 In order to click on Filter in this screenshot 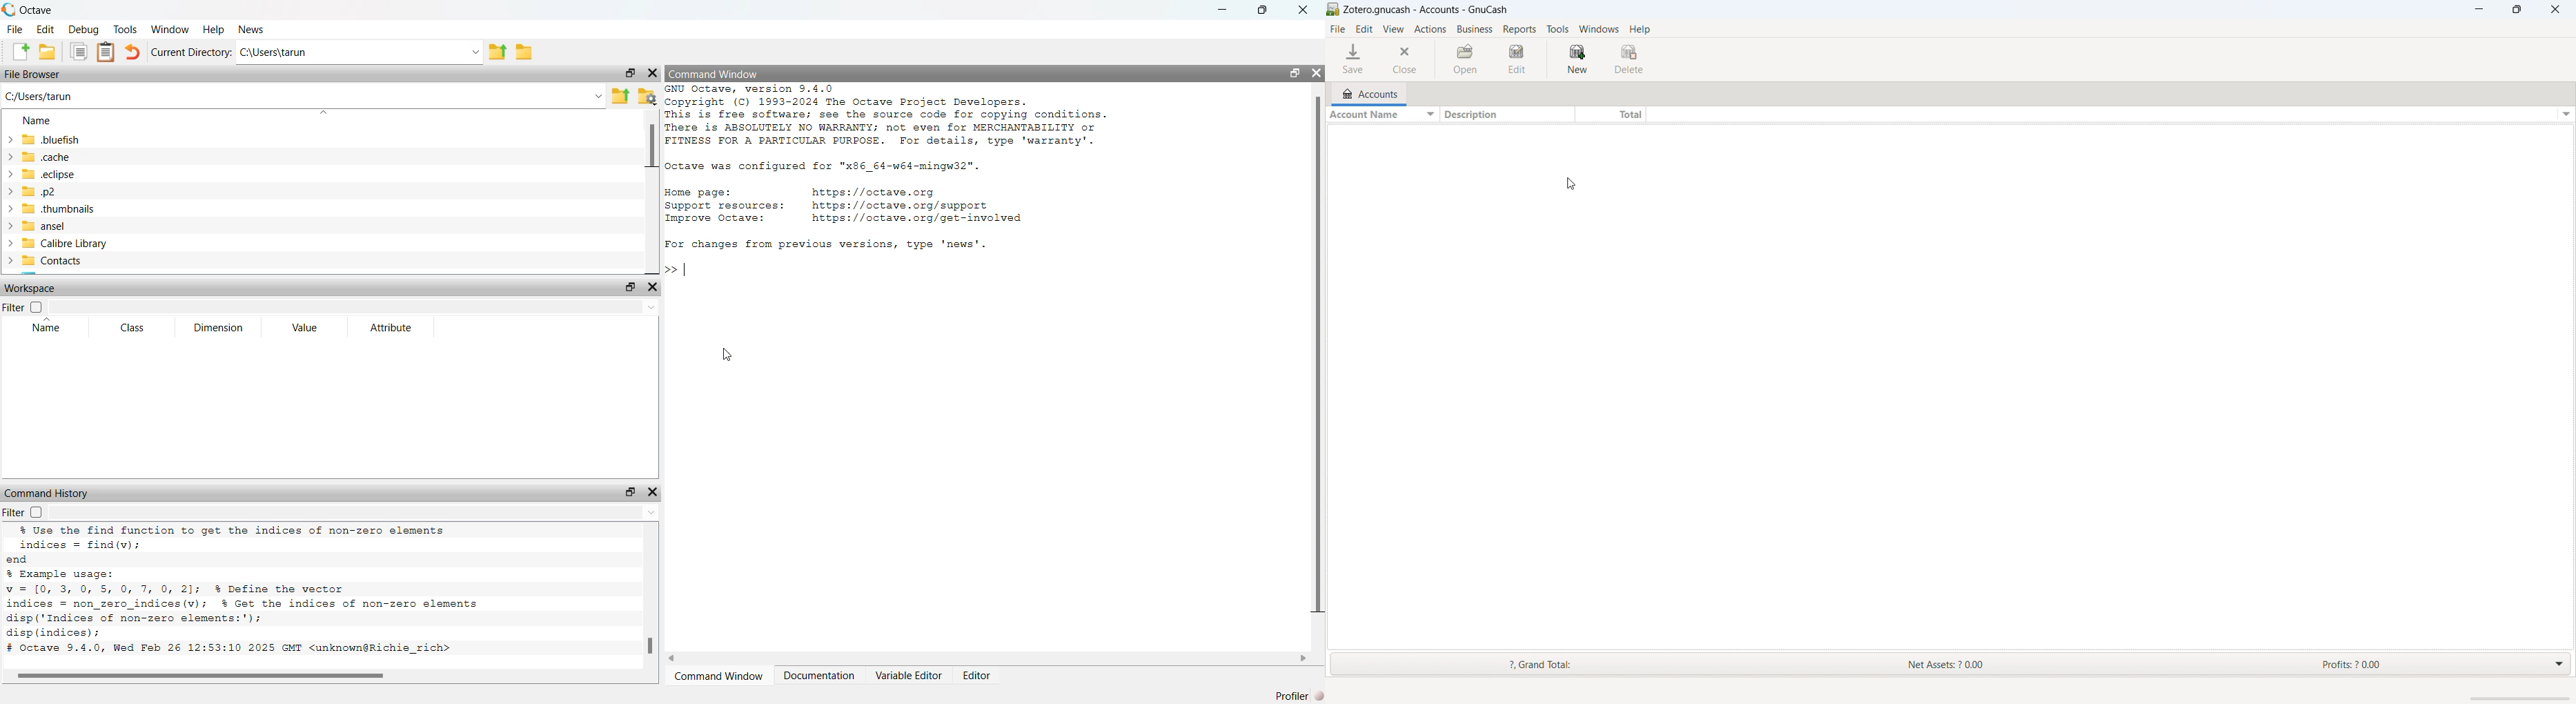, I will do `click(14, 309)`.